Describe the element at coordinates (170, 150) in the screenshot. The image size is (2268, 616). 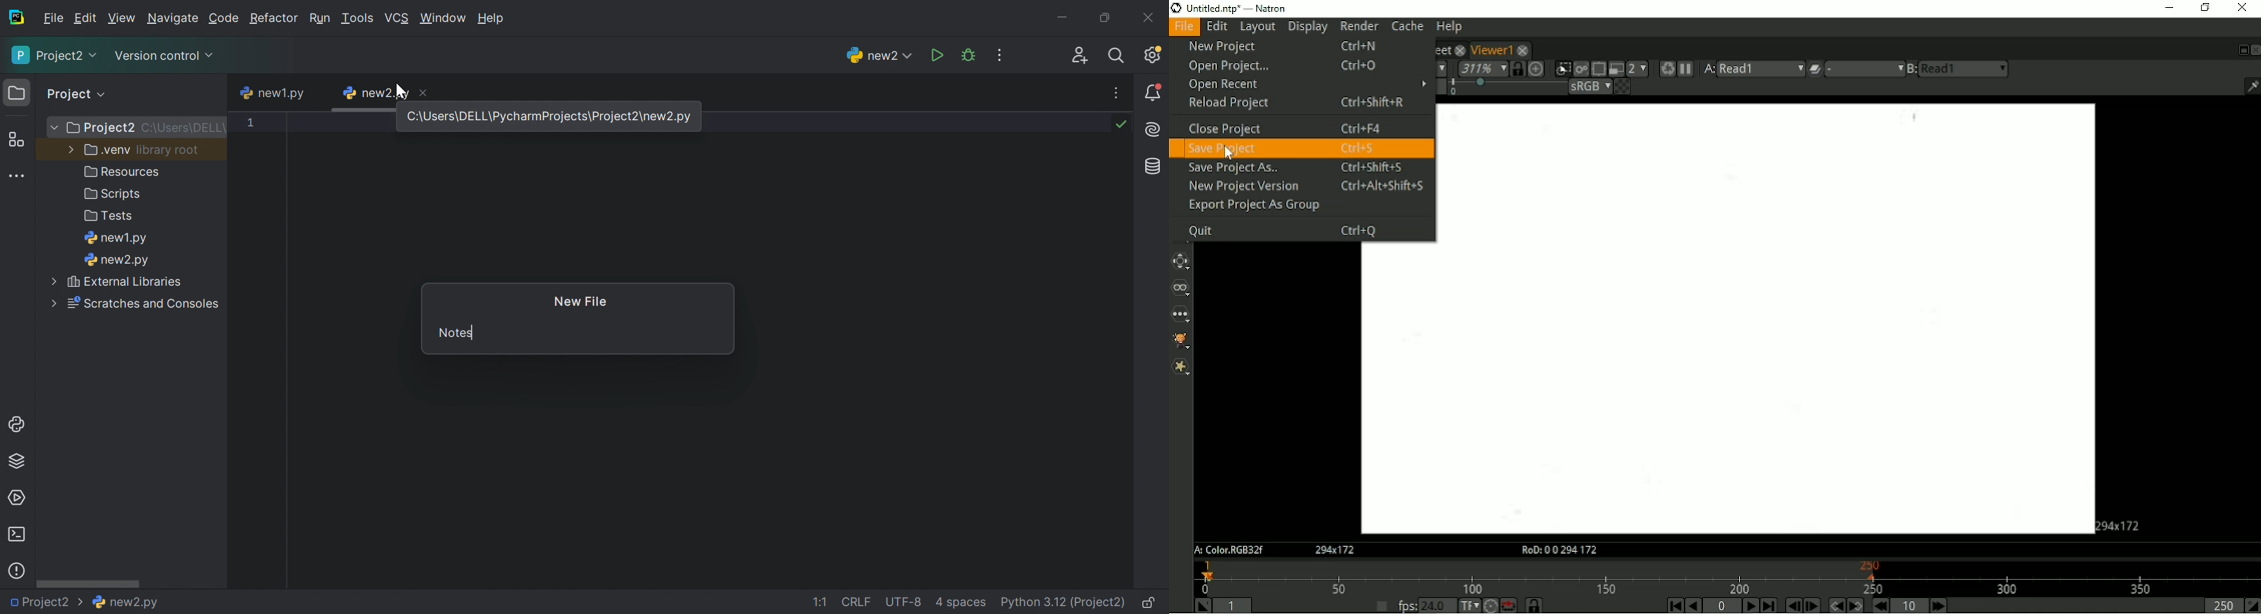
I see `library root` at that location.